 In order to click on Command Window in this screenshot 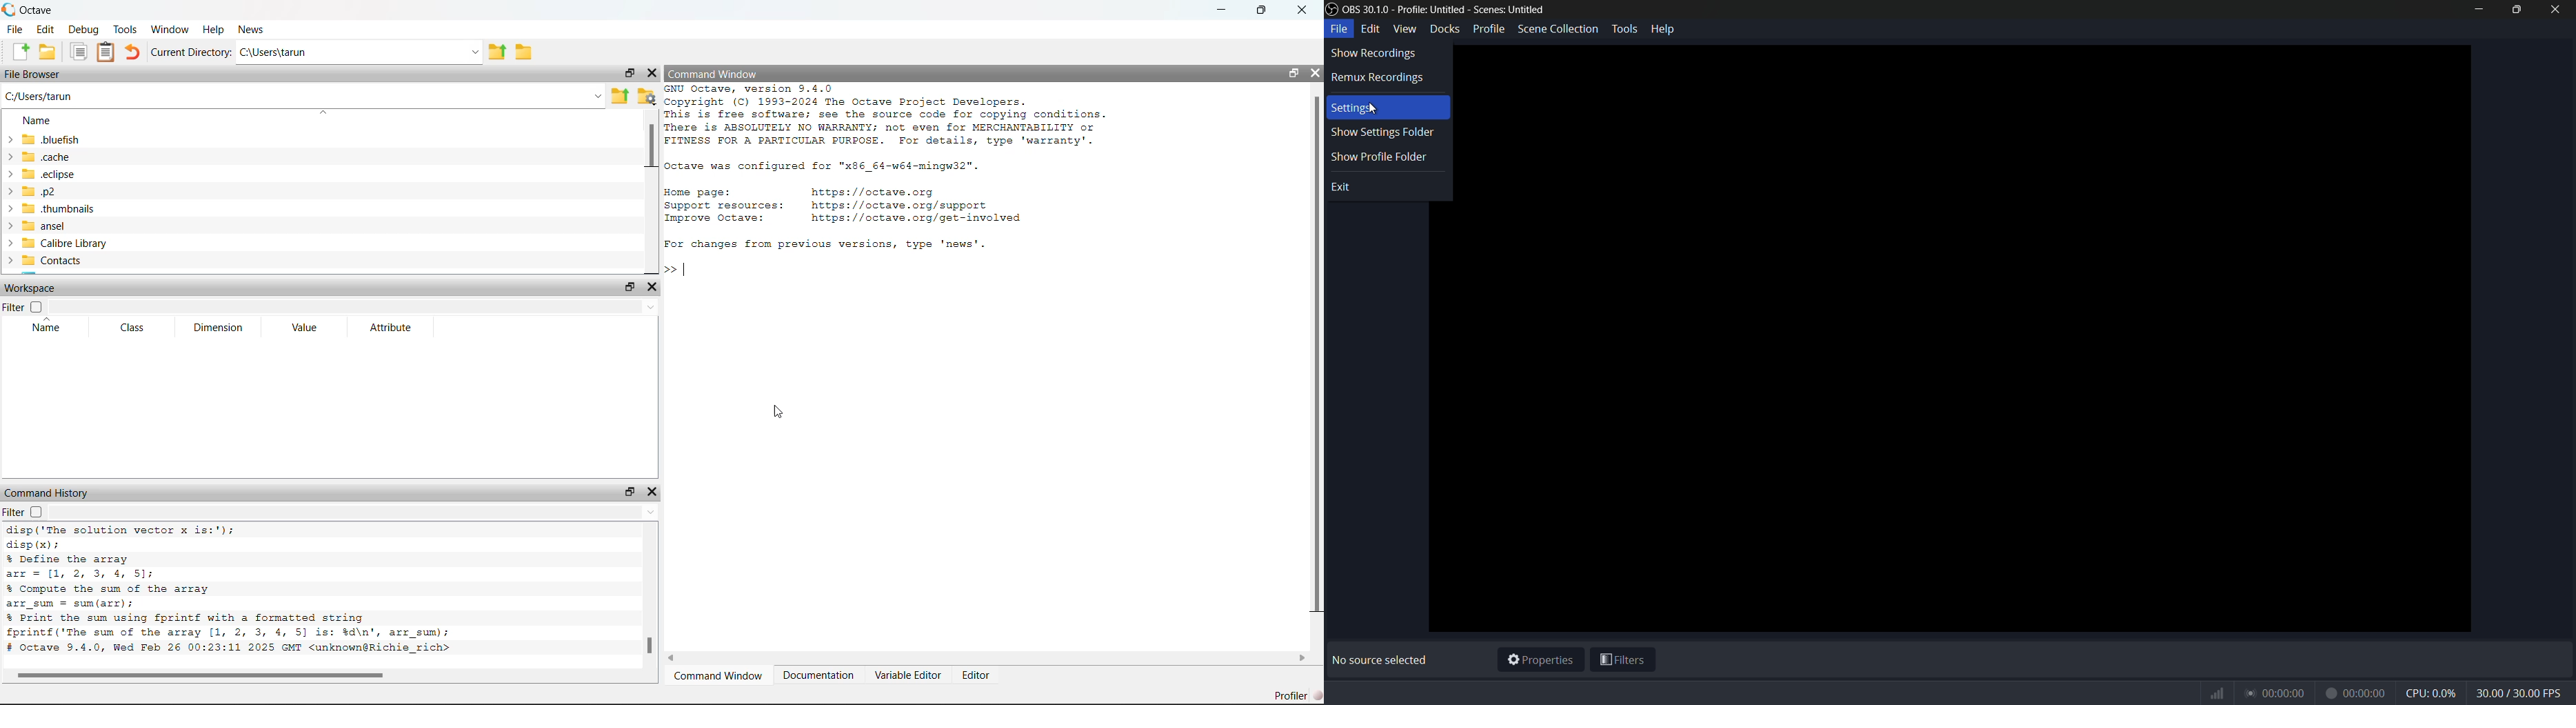, I will do `click(718, 677)`.